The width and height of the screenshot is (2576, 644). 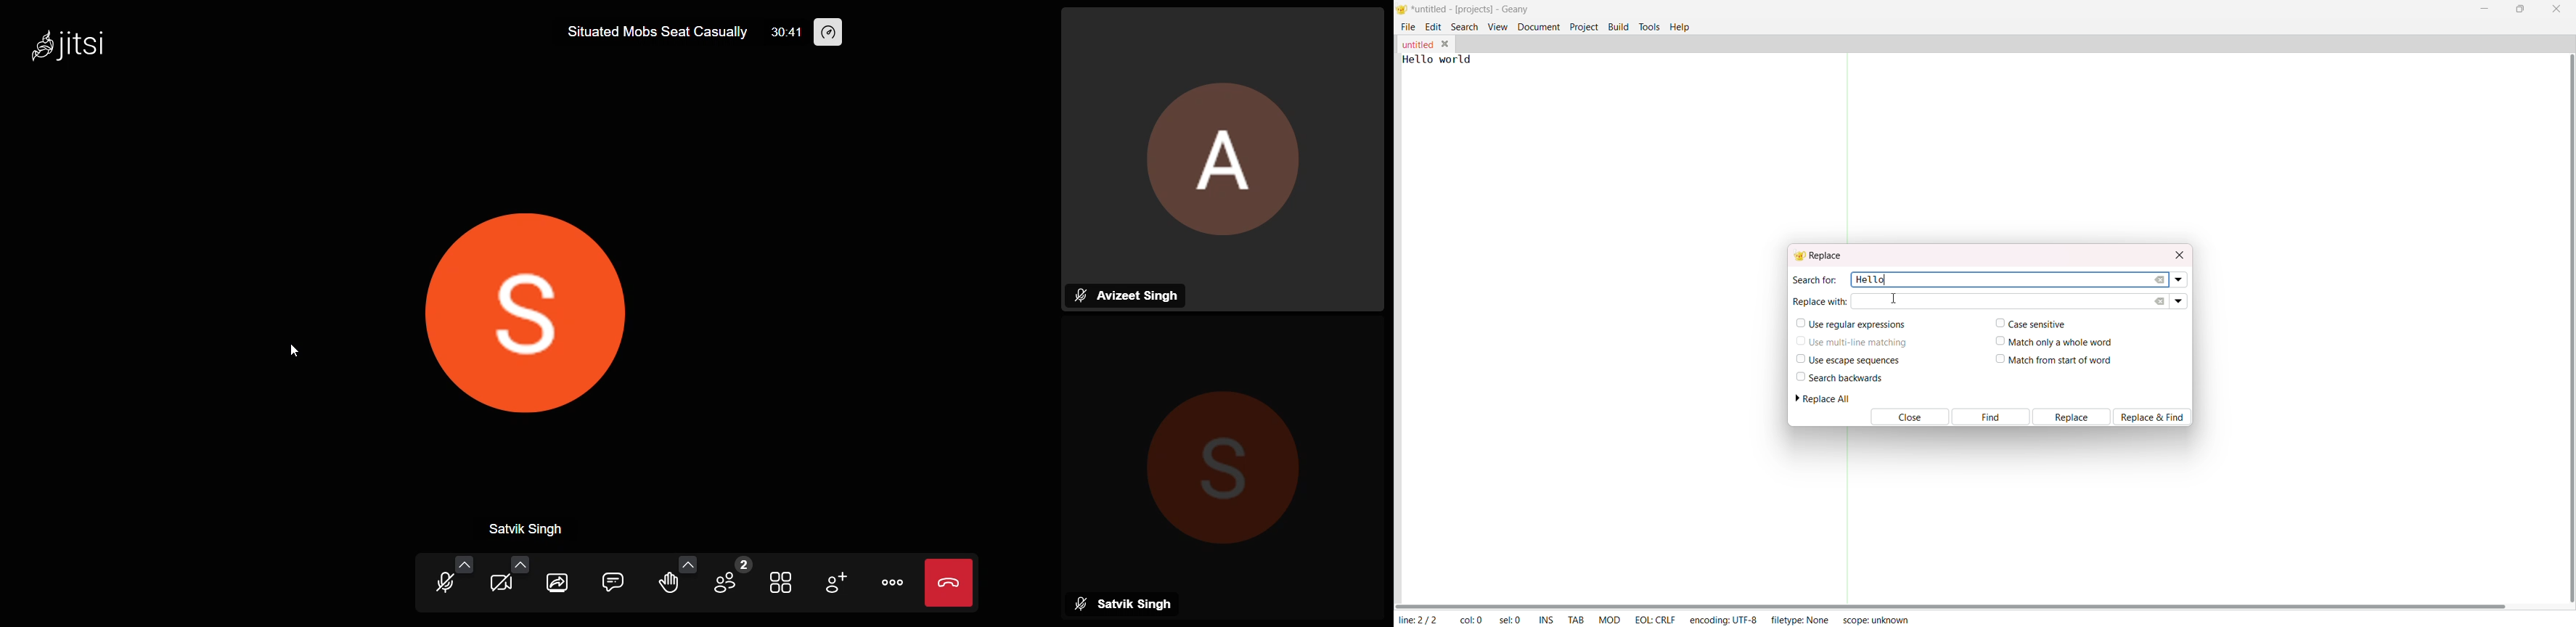 What do you see at coordinates (728, 577) in the screenshot?
I see `participants` at bounding box center [728, 577].